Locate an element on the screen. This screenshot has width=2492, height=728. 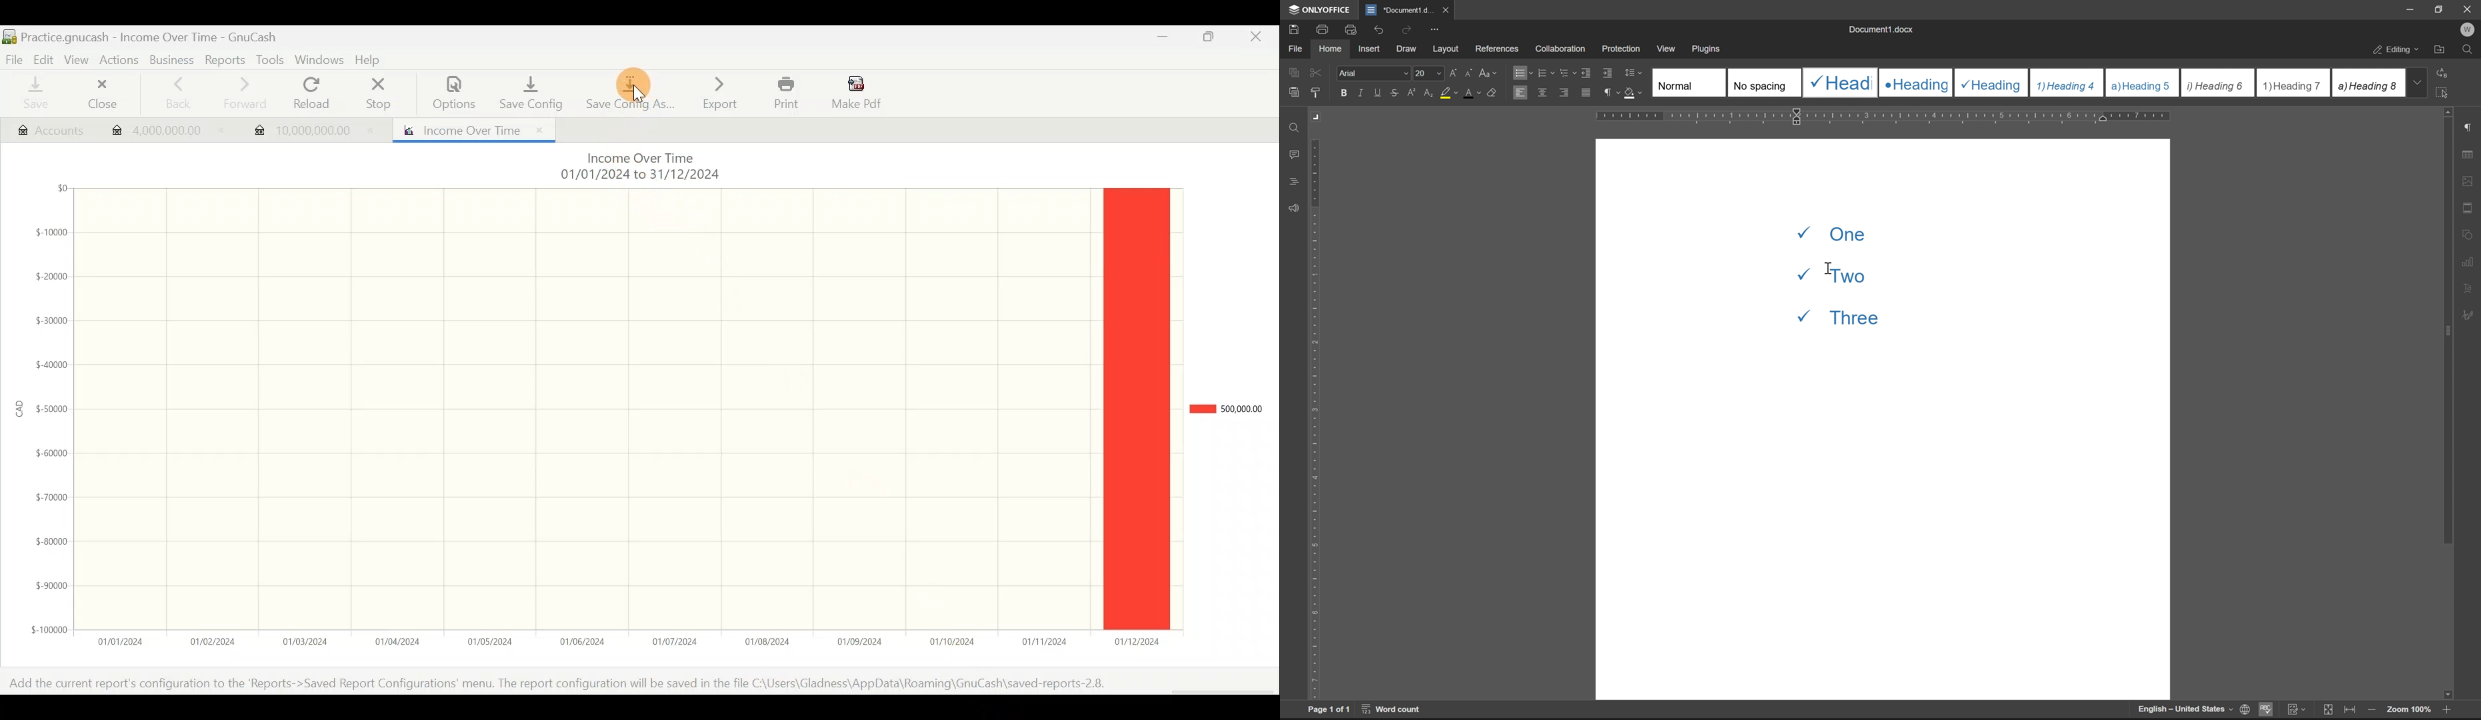
restore down is located at coordinates (2442, 9).